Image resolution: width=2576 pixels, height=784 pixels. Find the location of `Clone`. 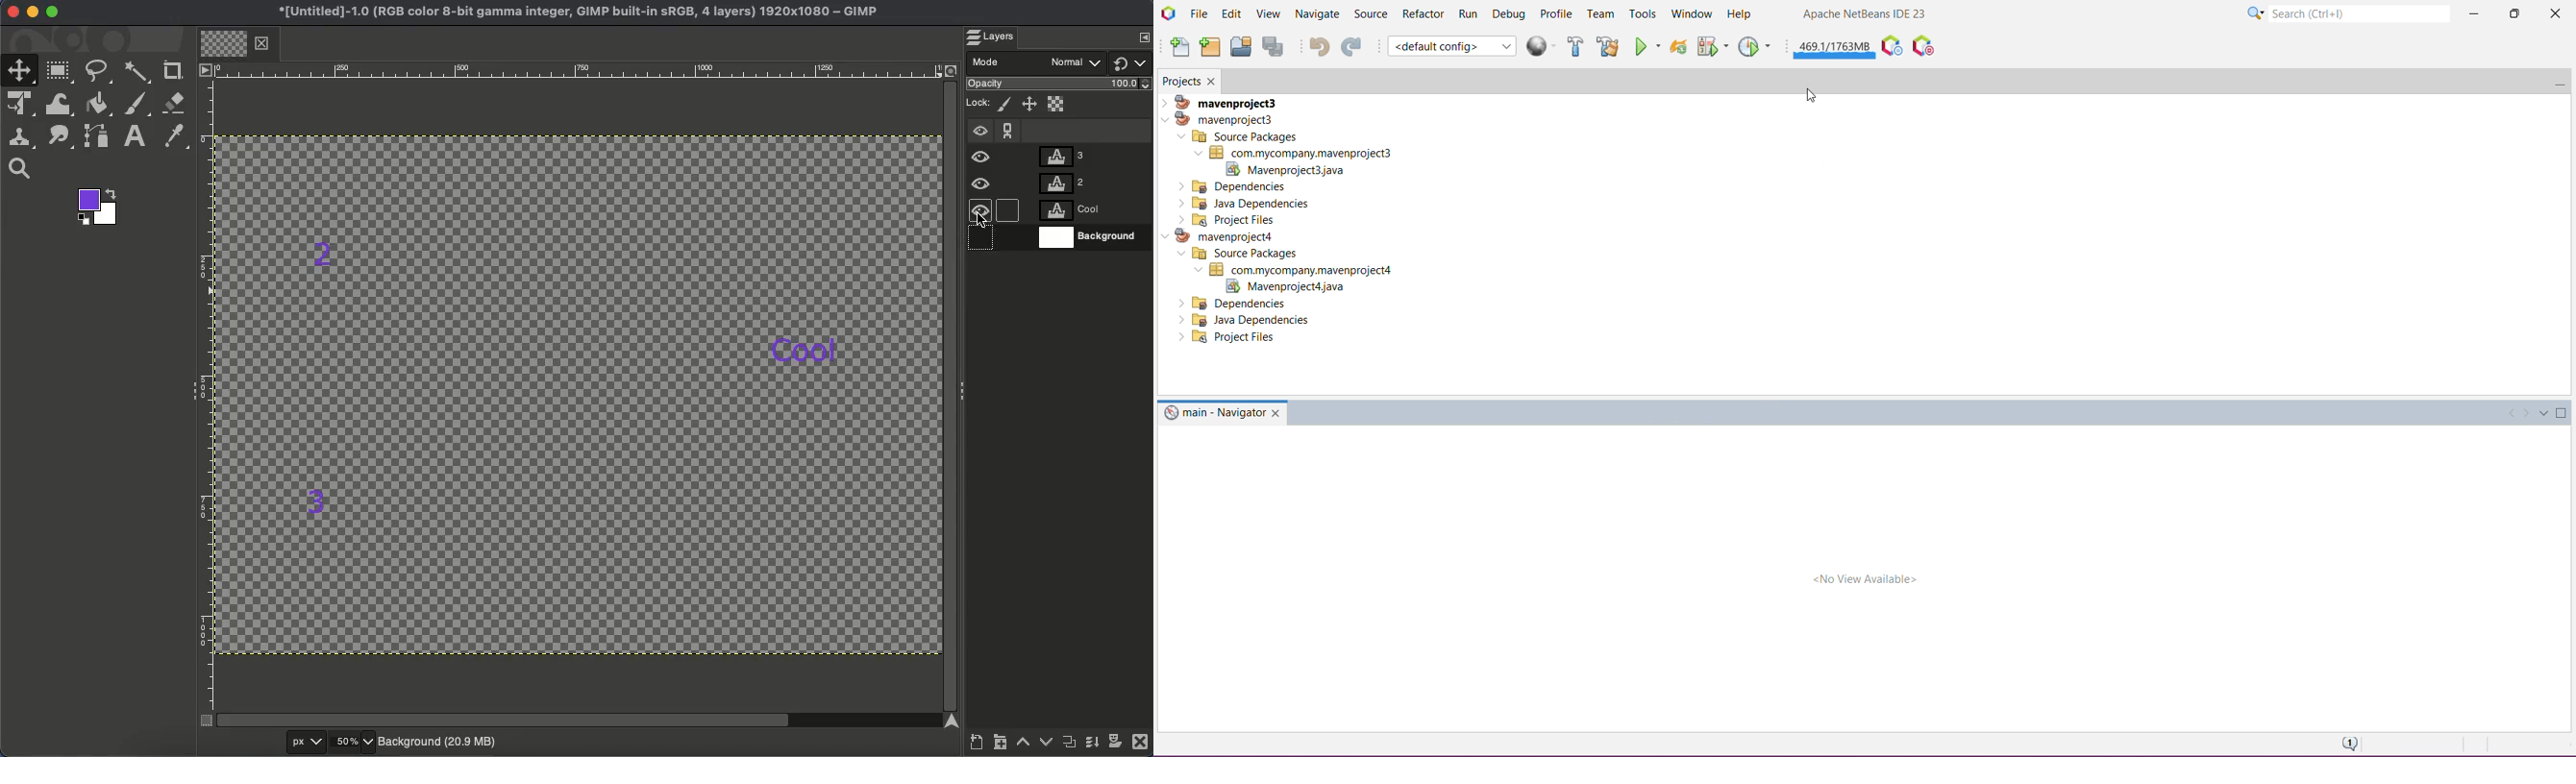

Clone is located at coordinates (24, 137).